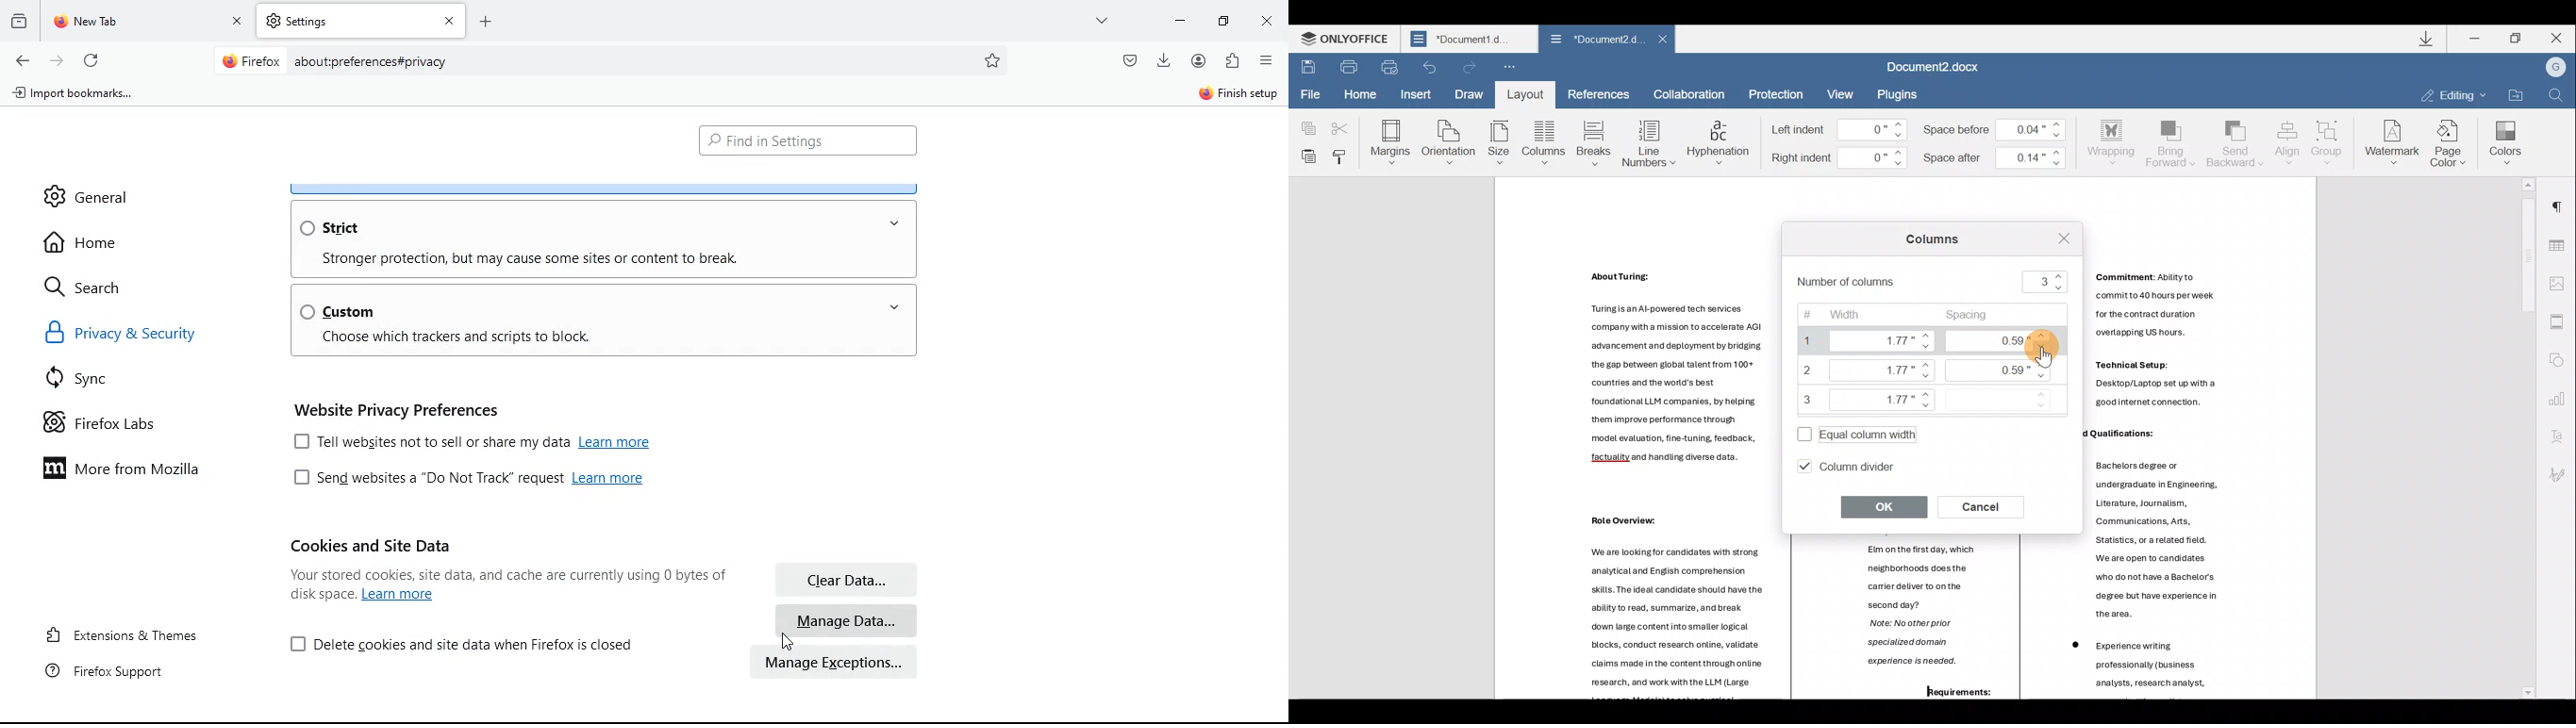  What do you see at coordinates (1305, 122) in the screenshot?
I see `Copy` at bounding box center [1305, 122].